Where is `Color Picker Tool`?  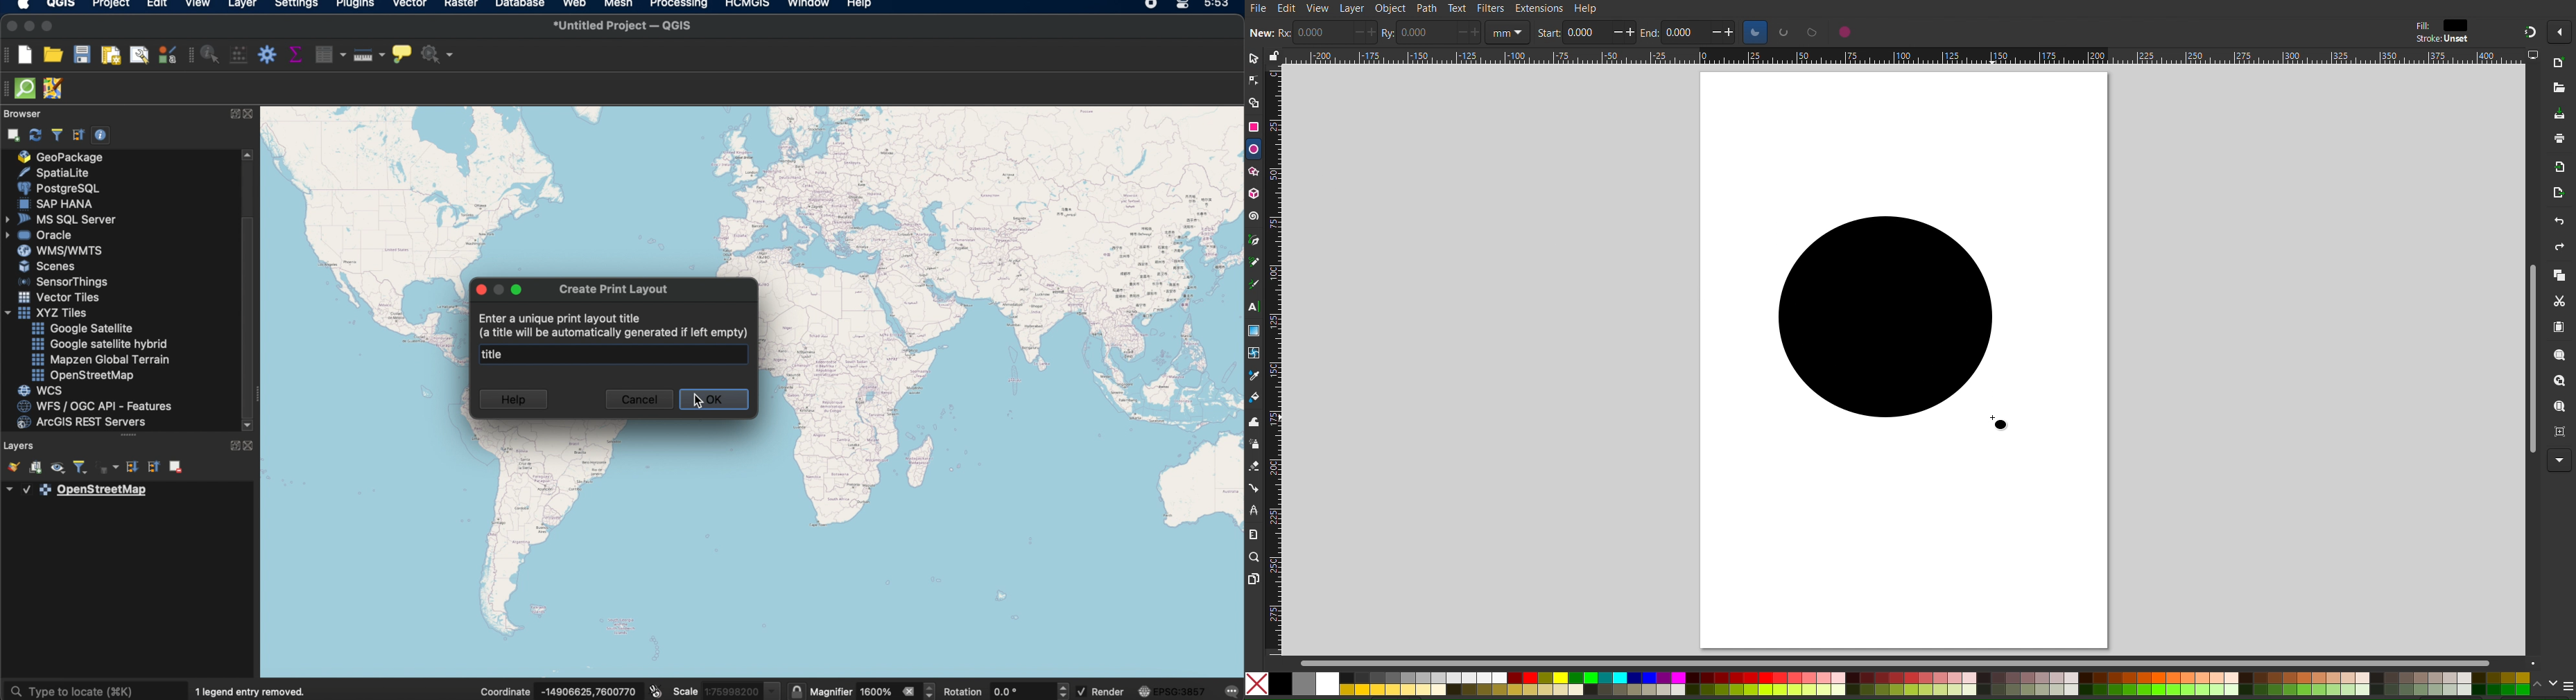 Color Picker Tool is located at coordinates (1254, 376).